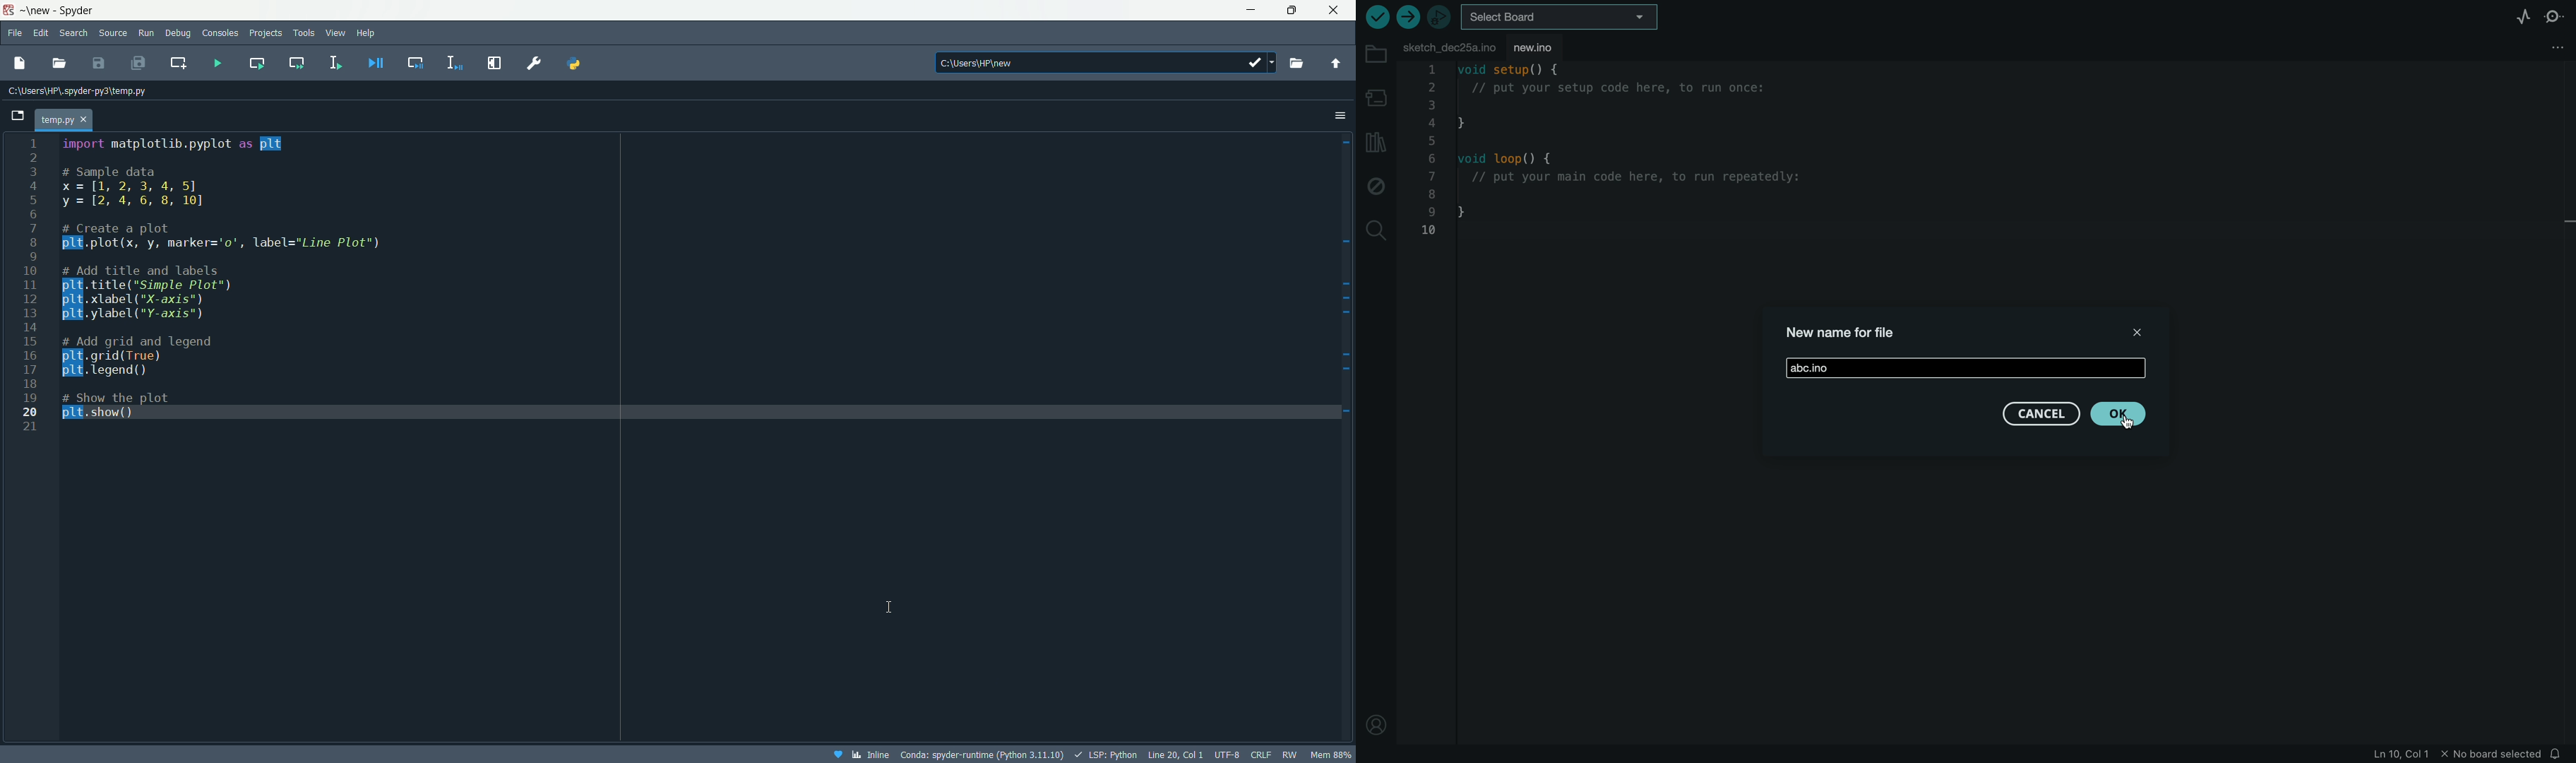 This screenshot has width=2576, height=784. I want to click on file eol status, so click(1259, 755).